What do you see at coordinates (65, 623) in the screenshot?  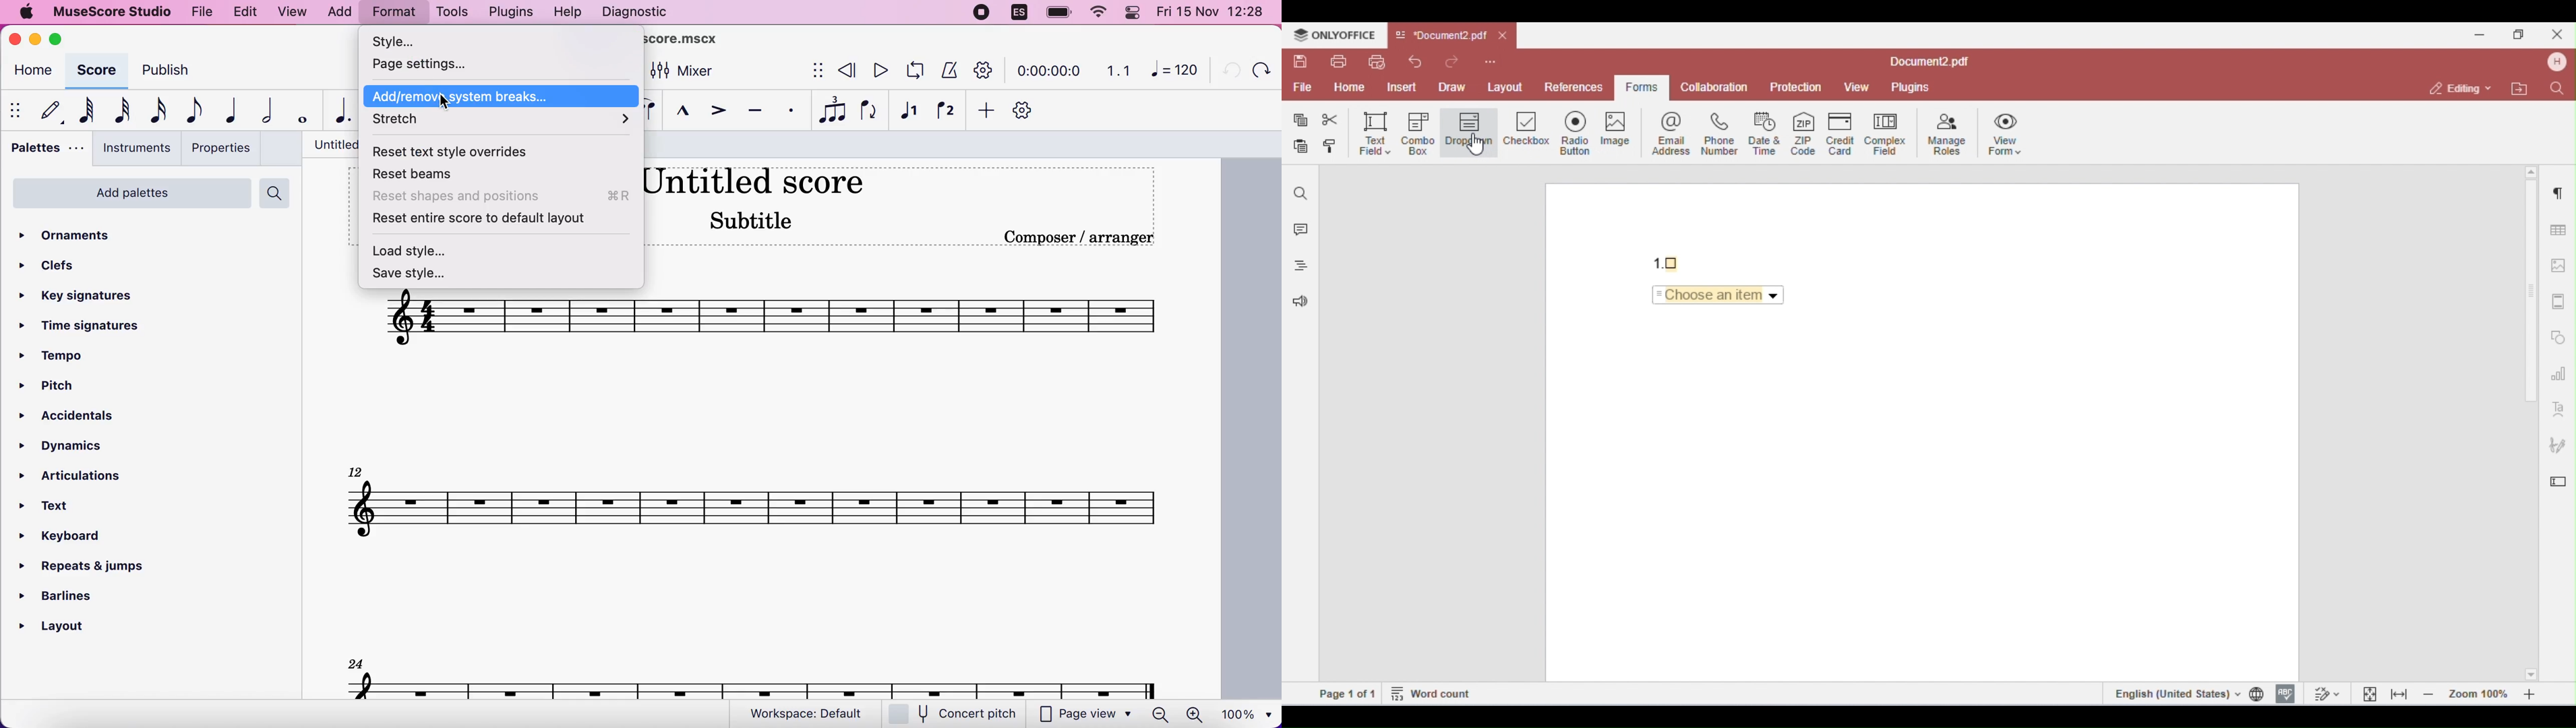 I see `layout` at bounding box center [65, 623].